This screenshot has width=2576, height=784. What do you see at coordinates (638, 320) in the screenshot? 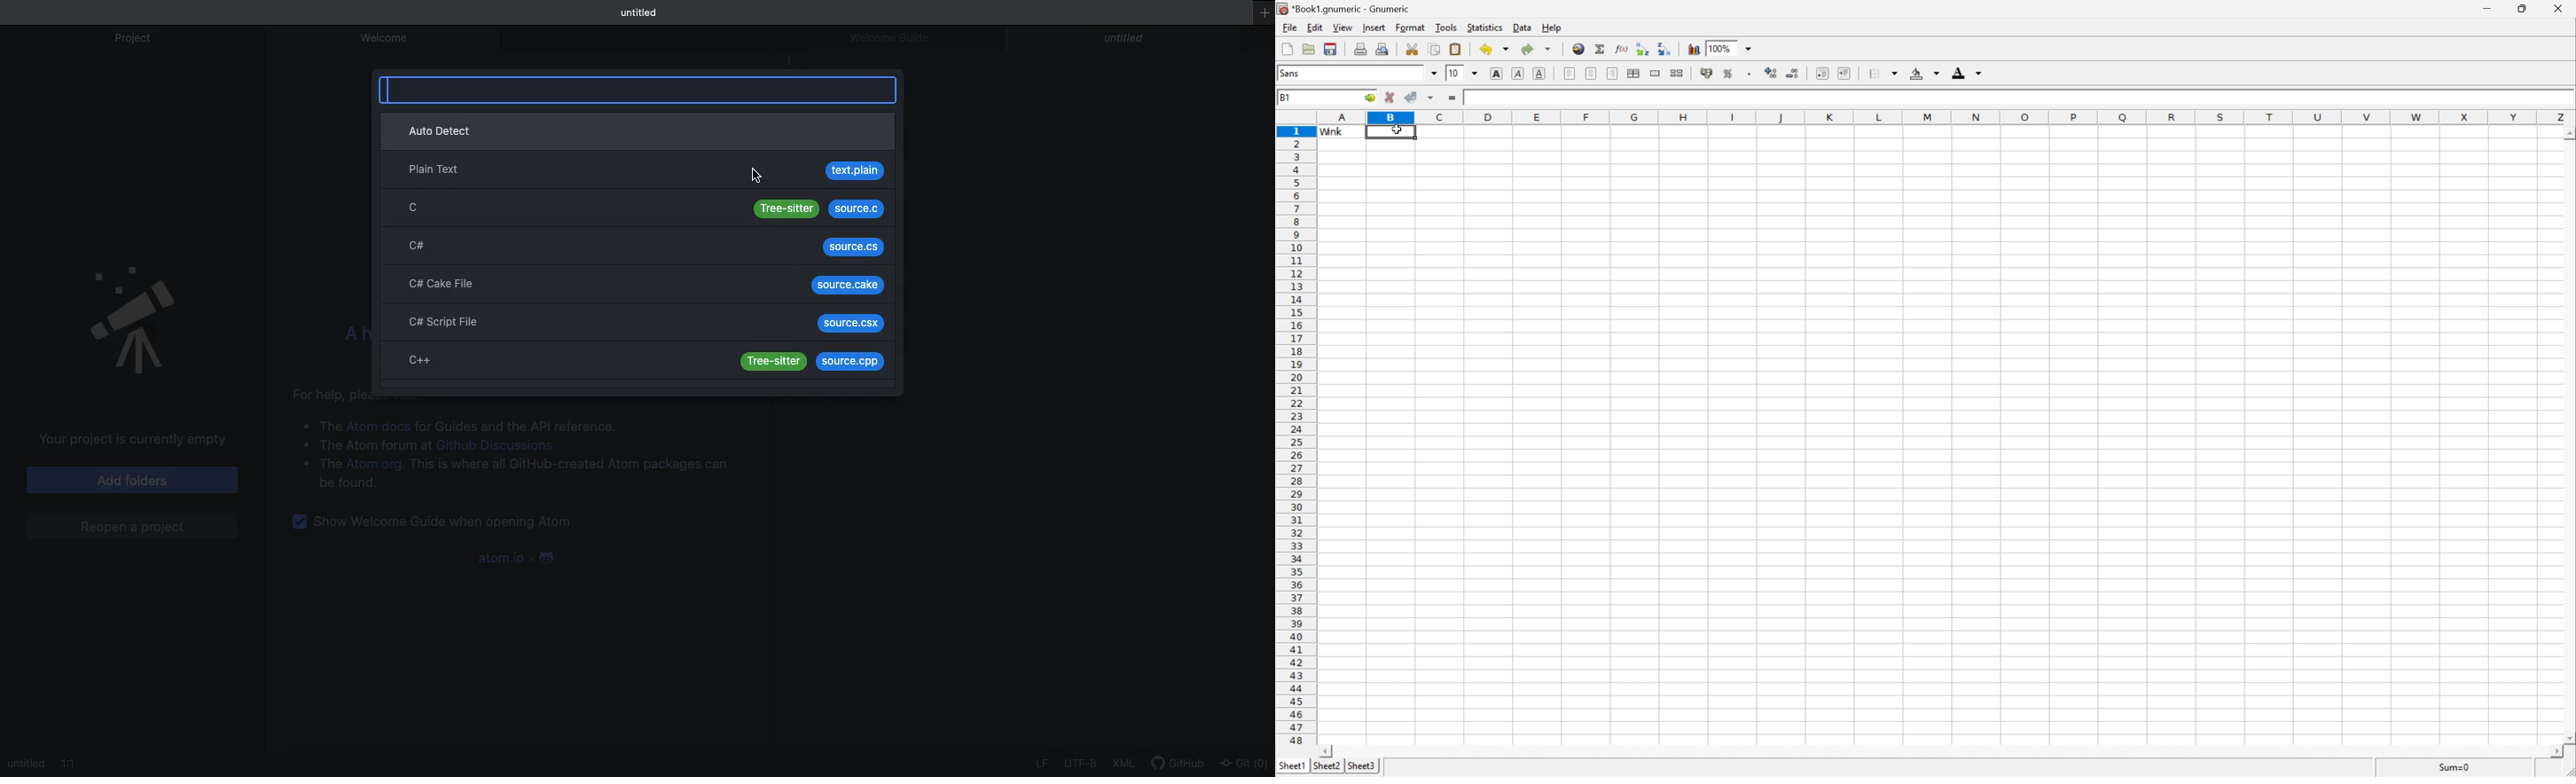
I see `C# Script File` at bounding box center [638, 320].